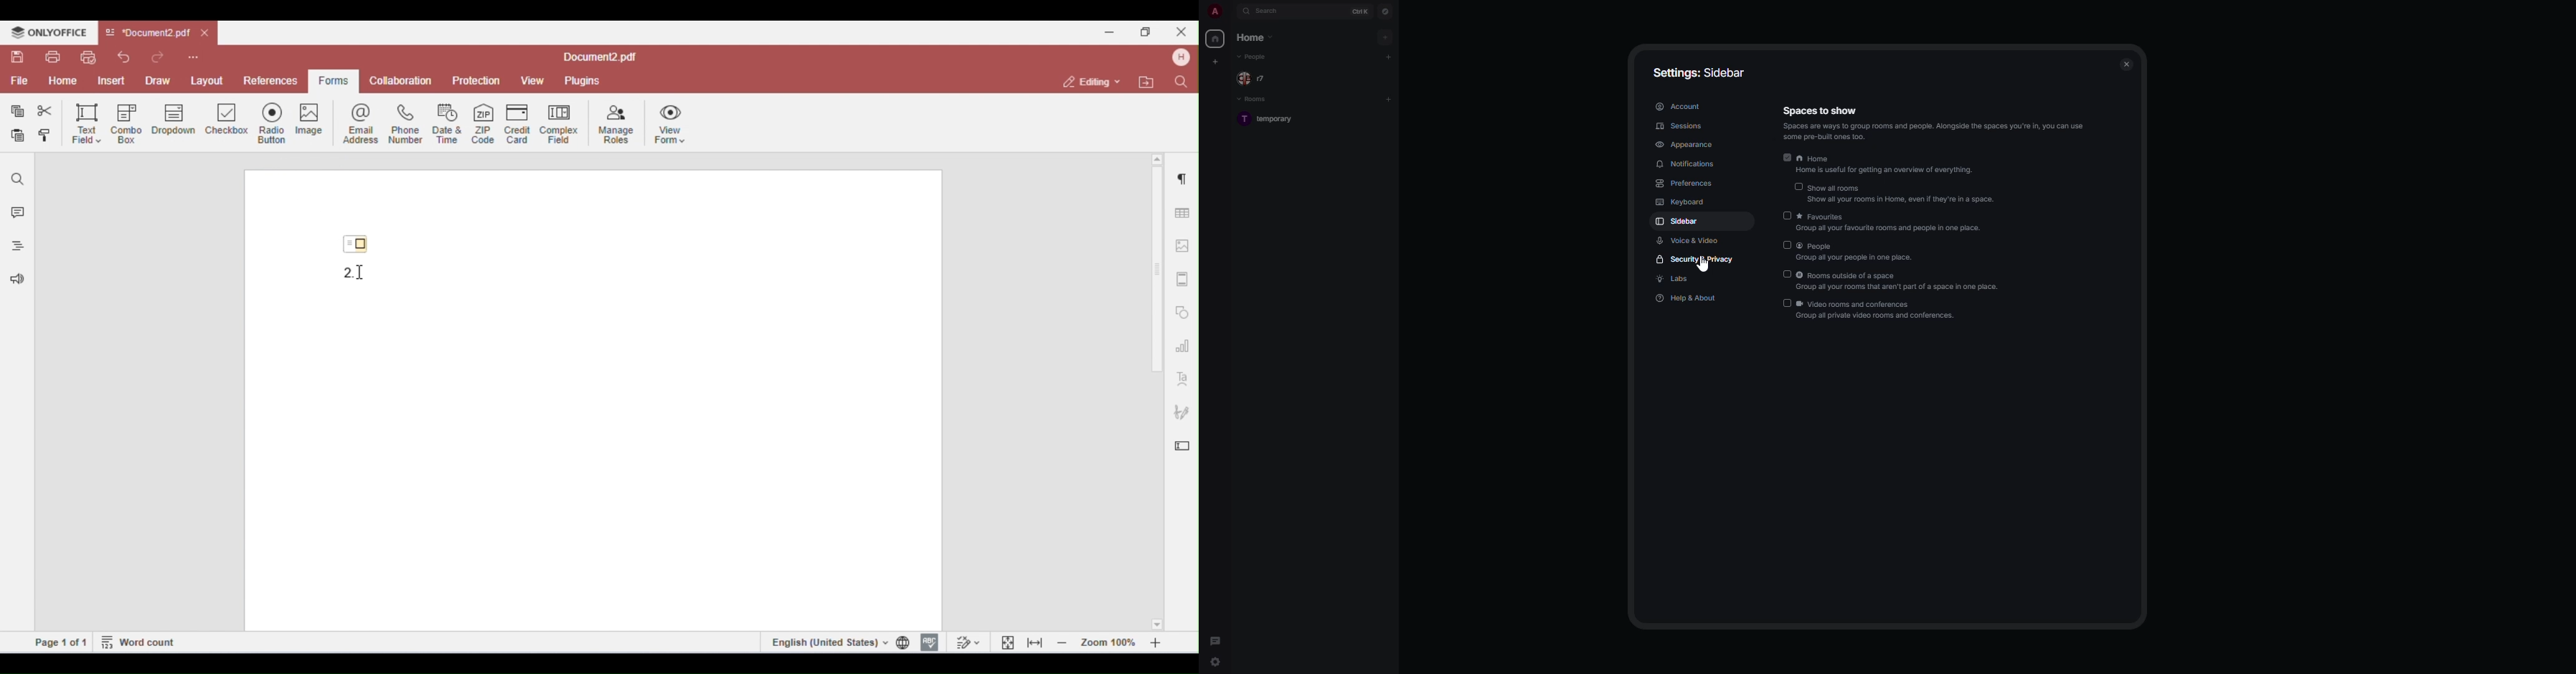 Image resolution: width=2576 pixels, height=700 pixels. Describe the element at coordinates (1389, 56) in the screenshot. I see `add` at that location.